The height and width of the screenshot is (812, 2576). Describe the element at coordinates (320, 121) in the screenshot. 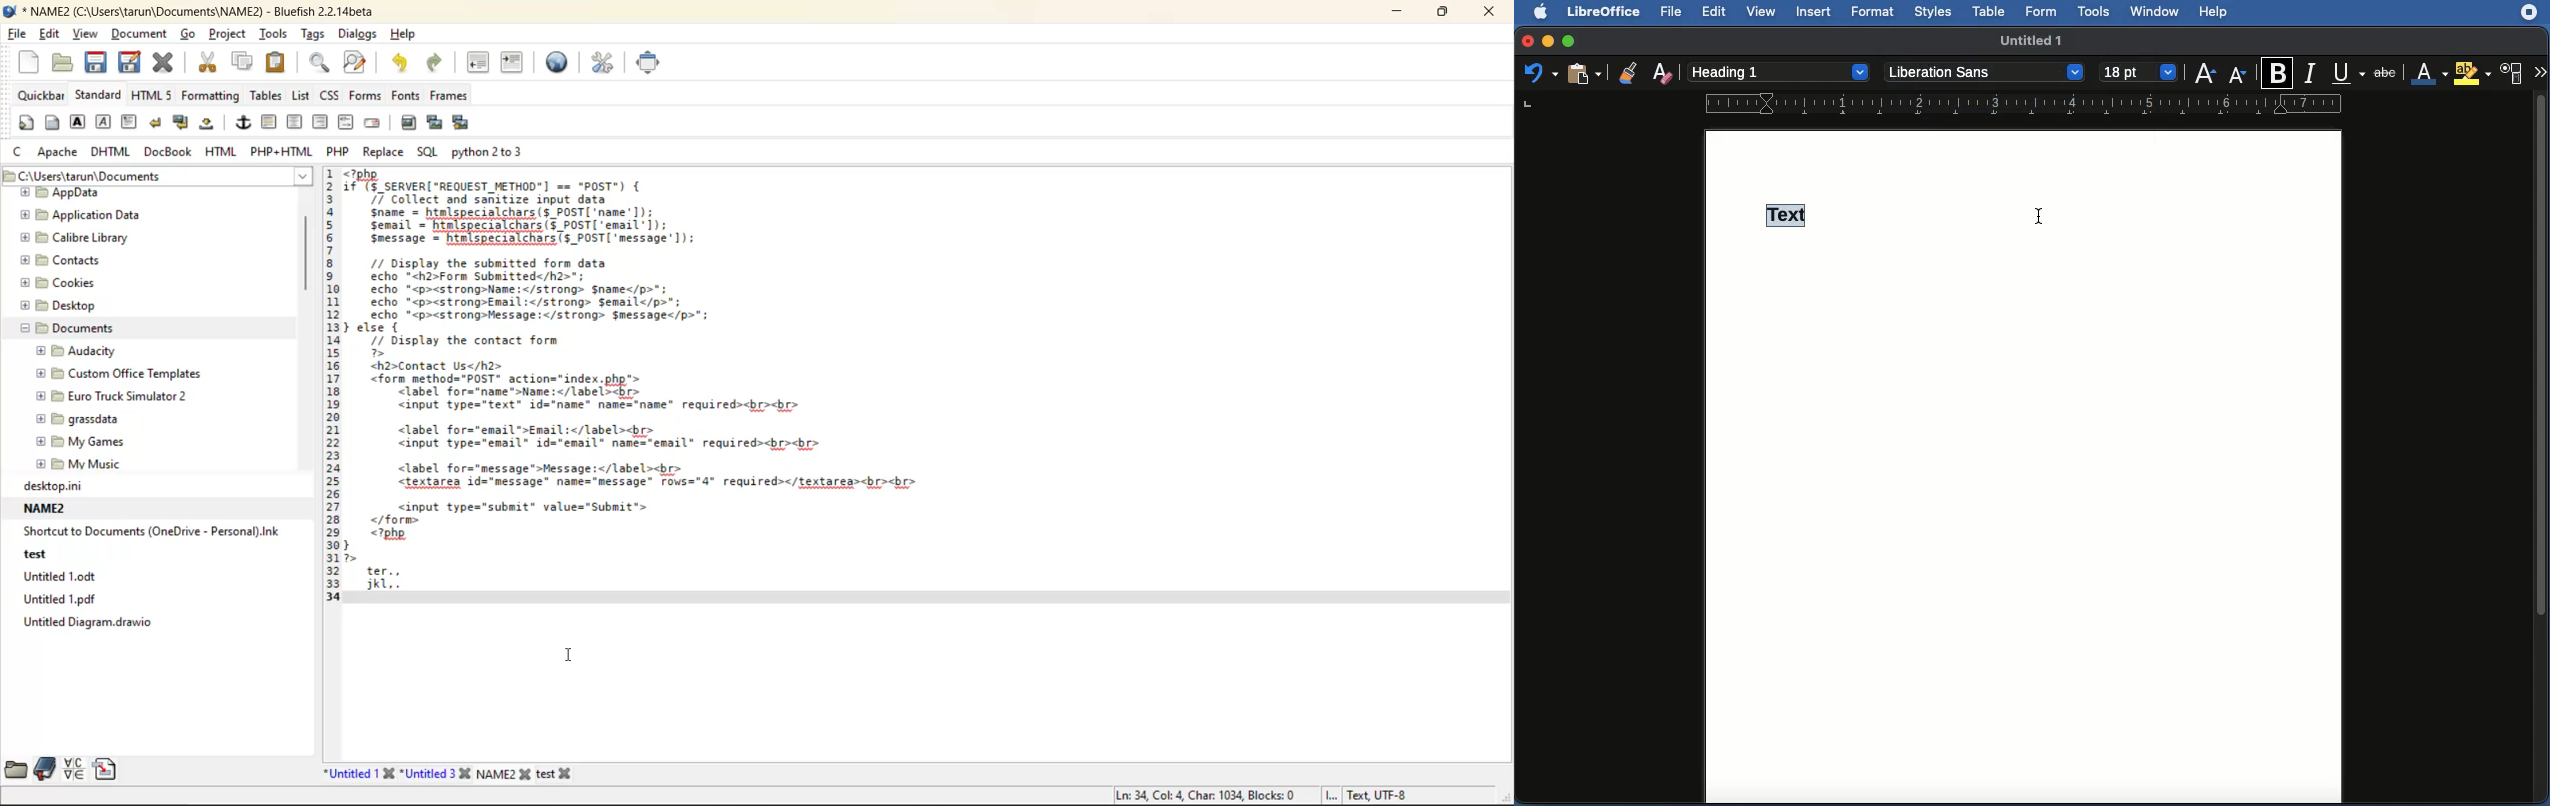

I see `right justify` at that location.